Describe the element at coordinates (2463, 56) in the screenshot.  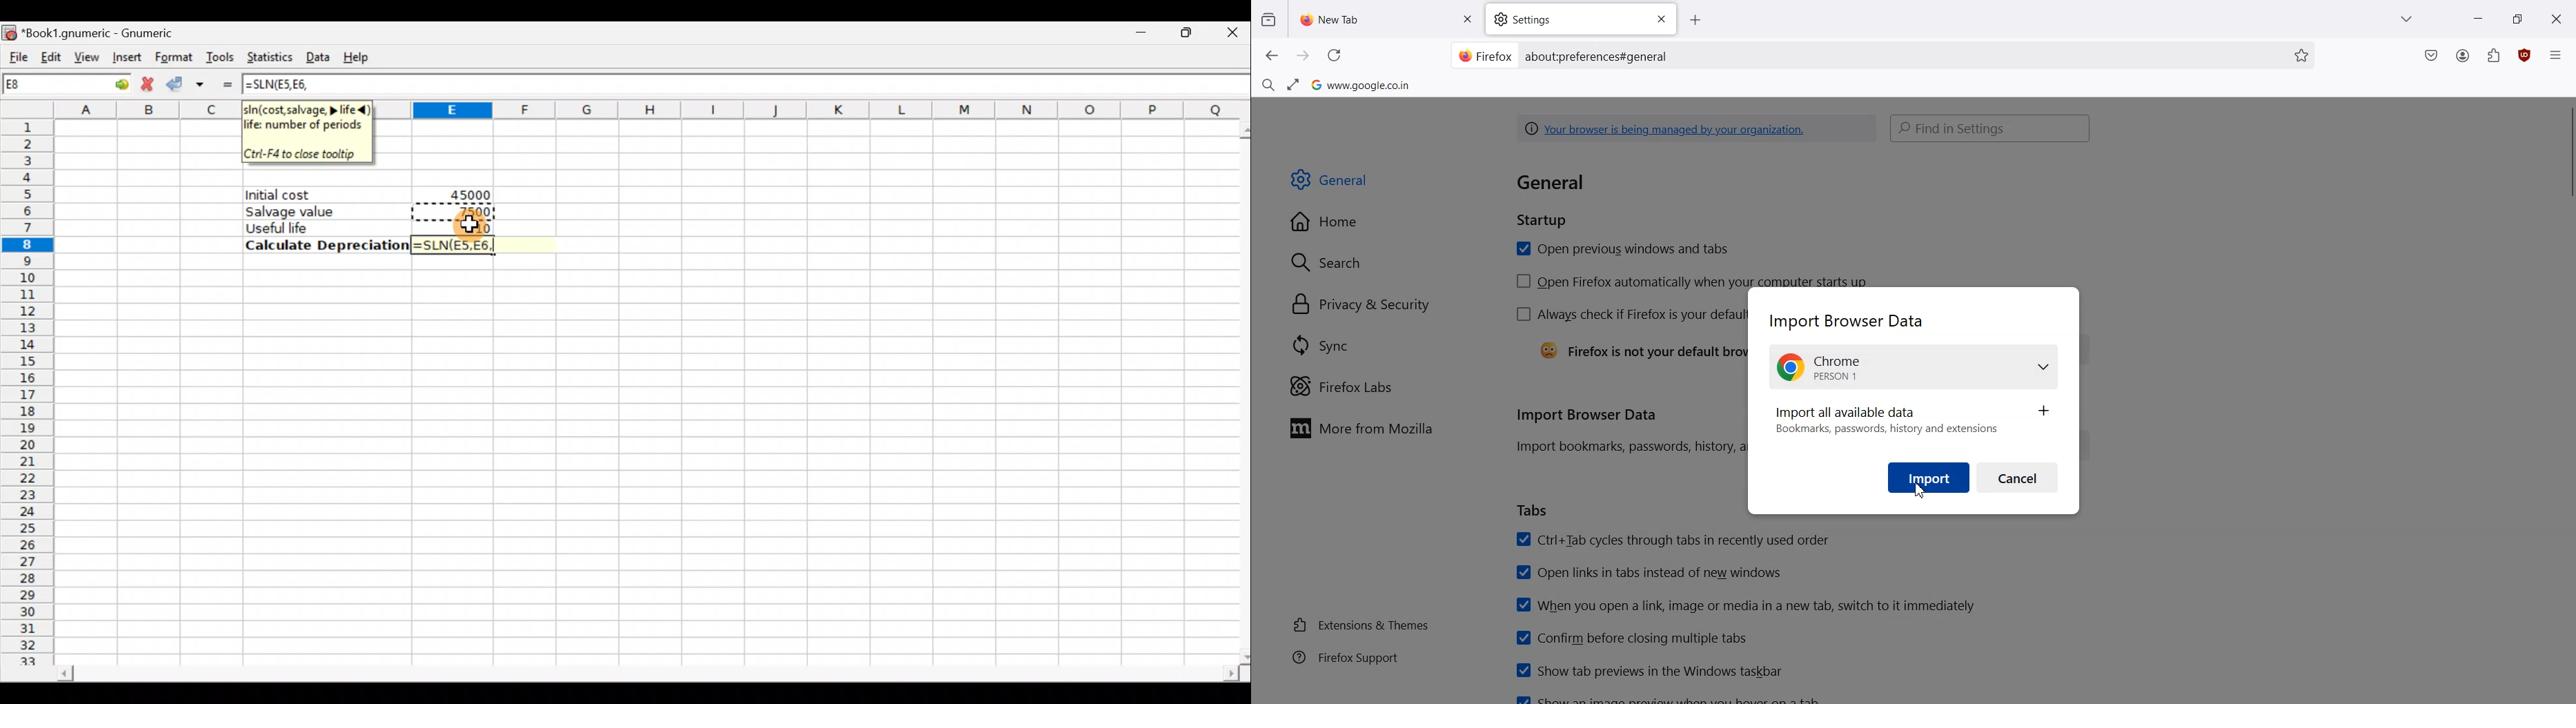
I see `Account` at that location.